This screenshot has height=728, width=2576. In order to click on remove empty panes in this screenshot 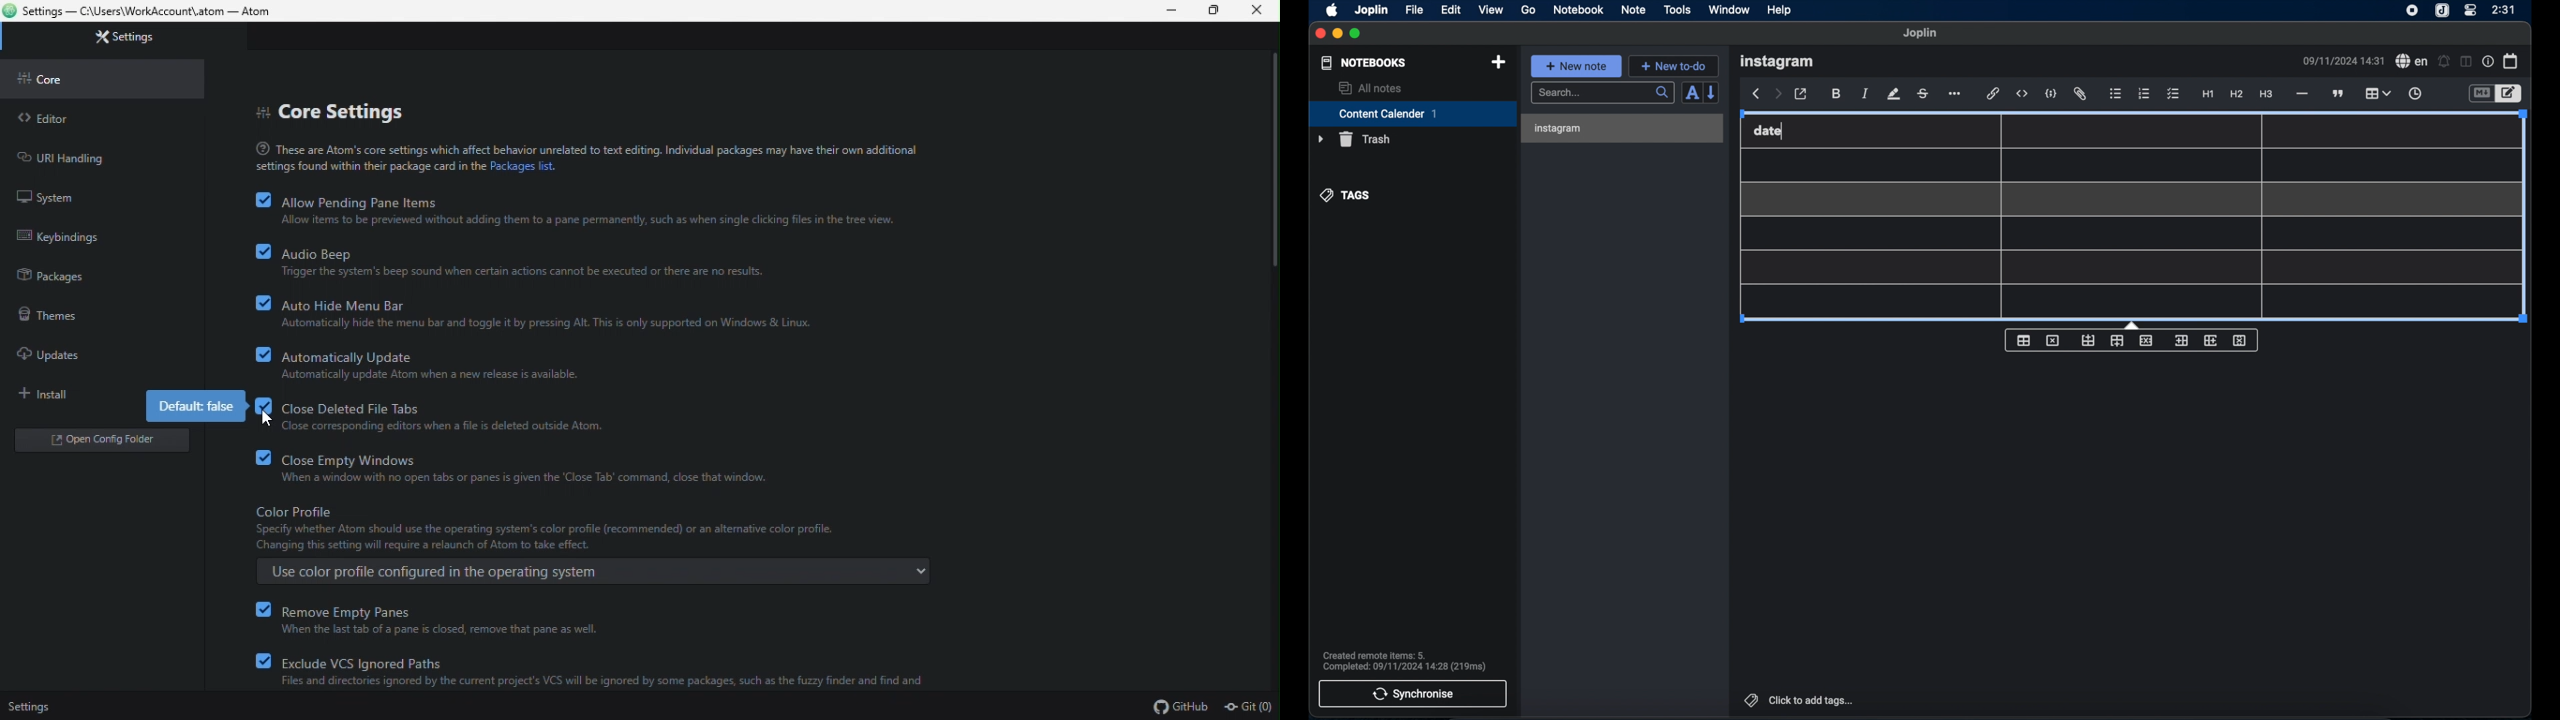, I will do `click(449, 619)`.